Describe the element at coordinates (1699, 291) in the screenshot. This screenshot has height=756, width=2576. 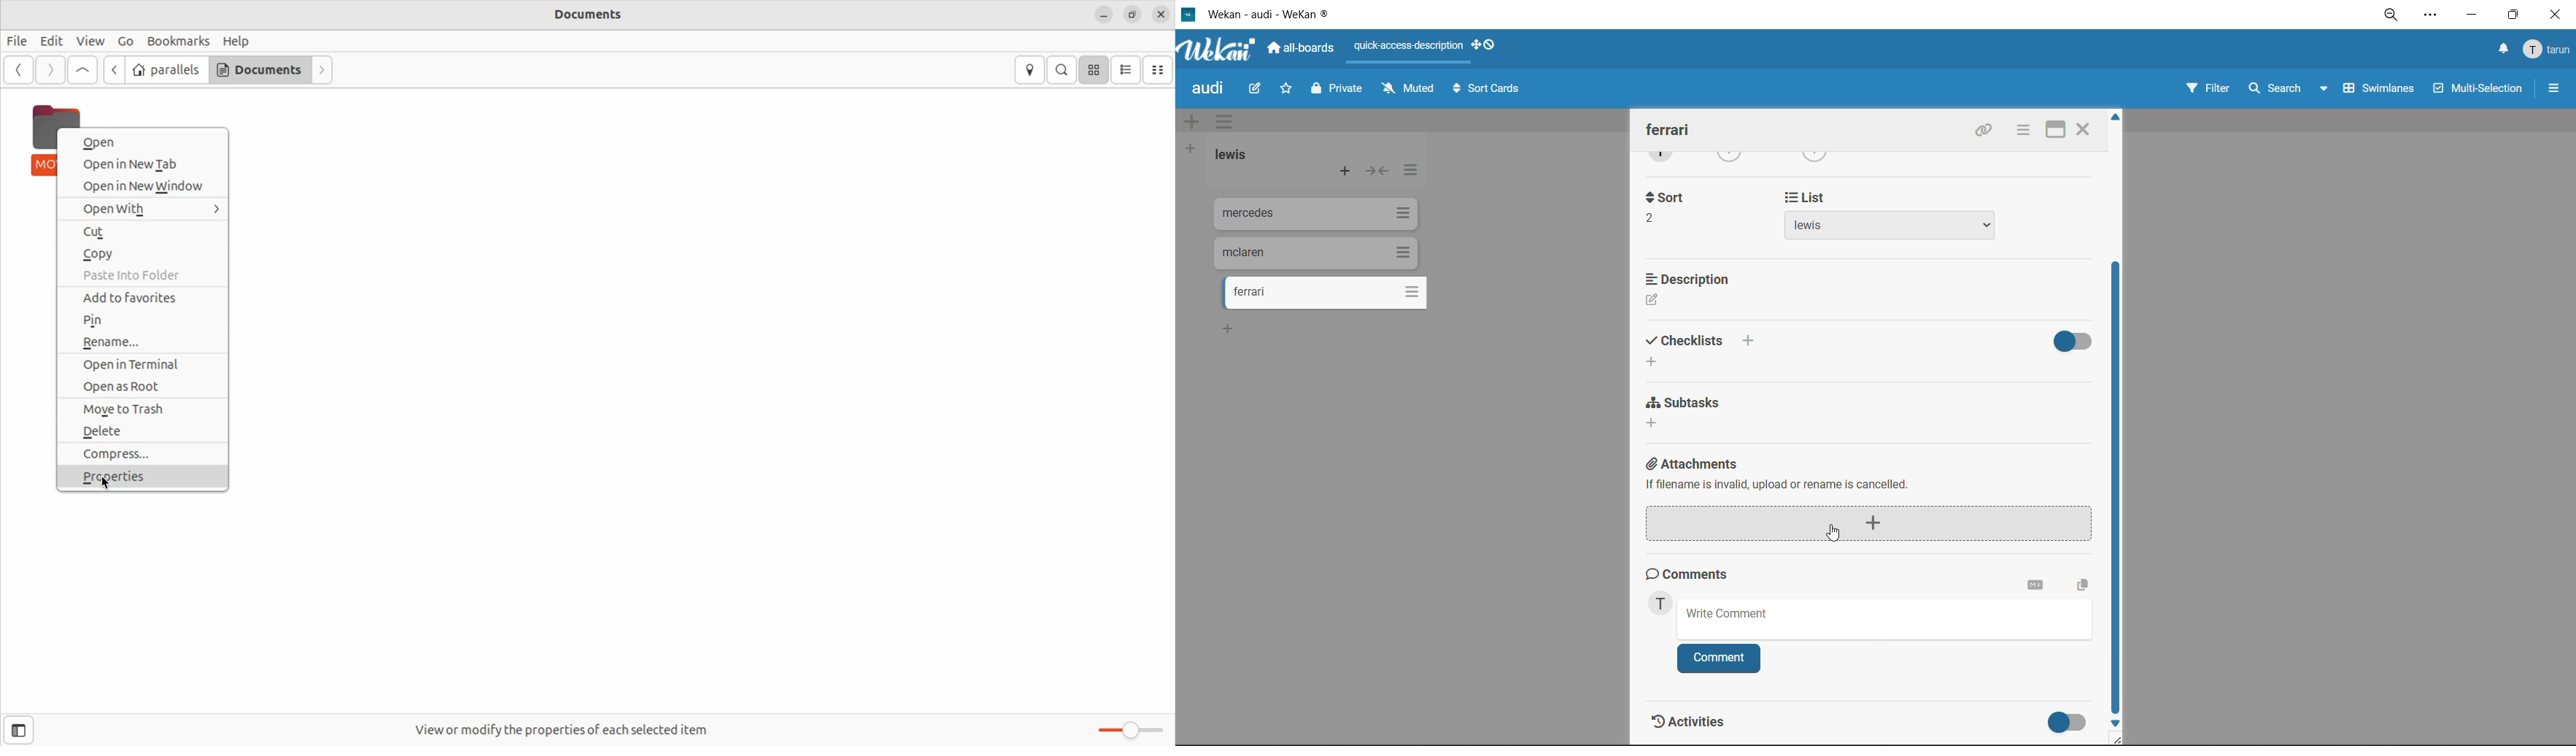
I see `description` at that location.